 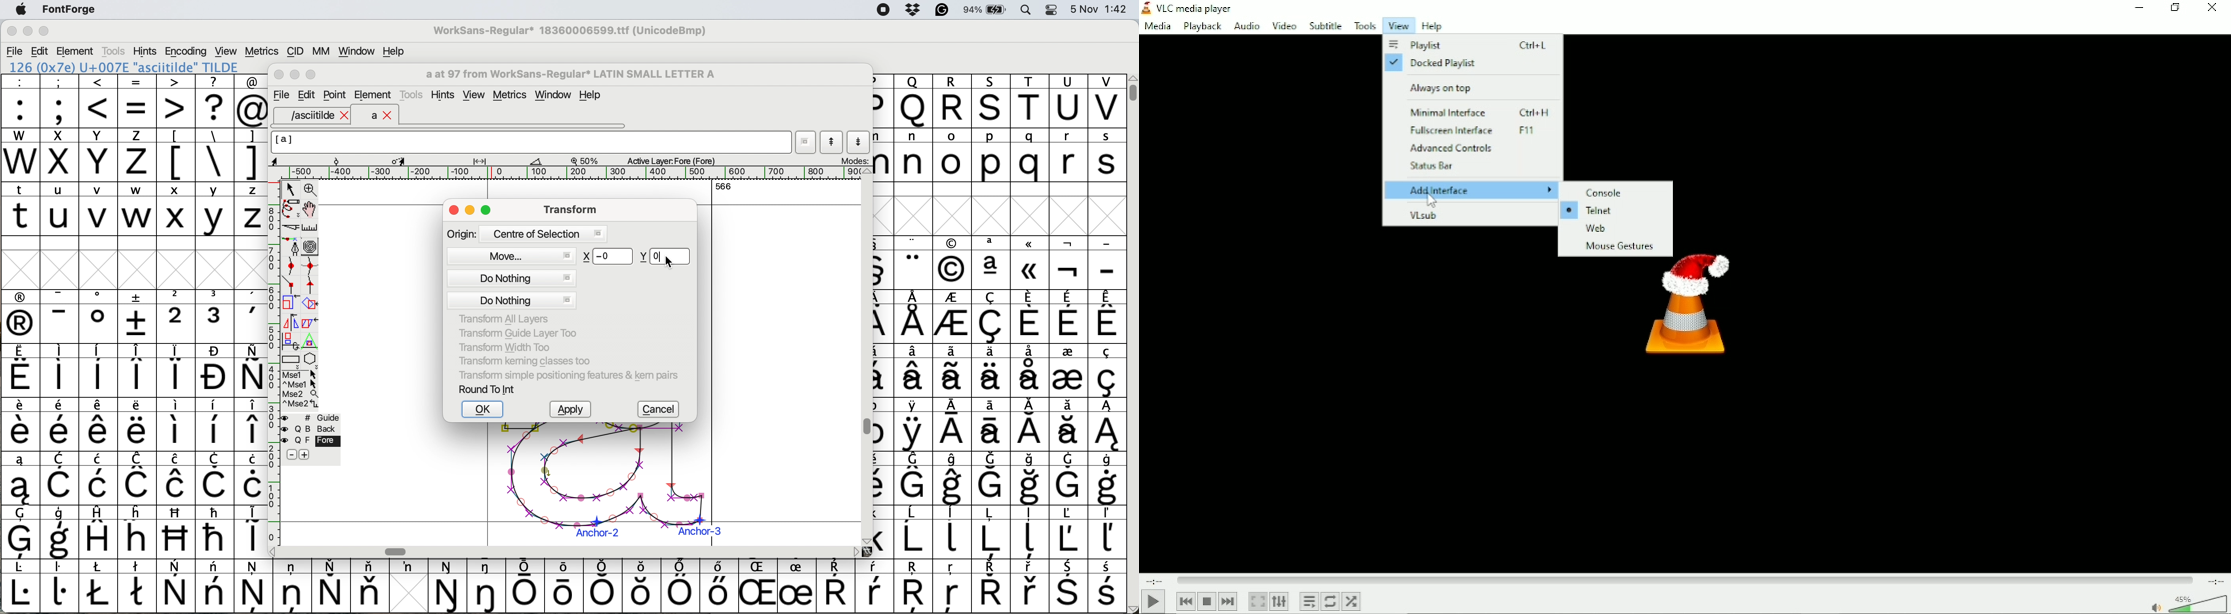 What do you see at coordinates (1607, 192) in the screenshot?
I see `Console` at bounding box center [1607, 192].